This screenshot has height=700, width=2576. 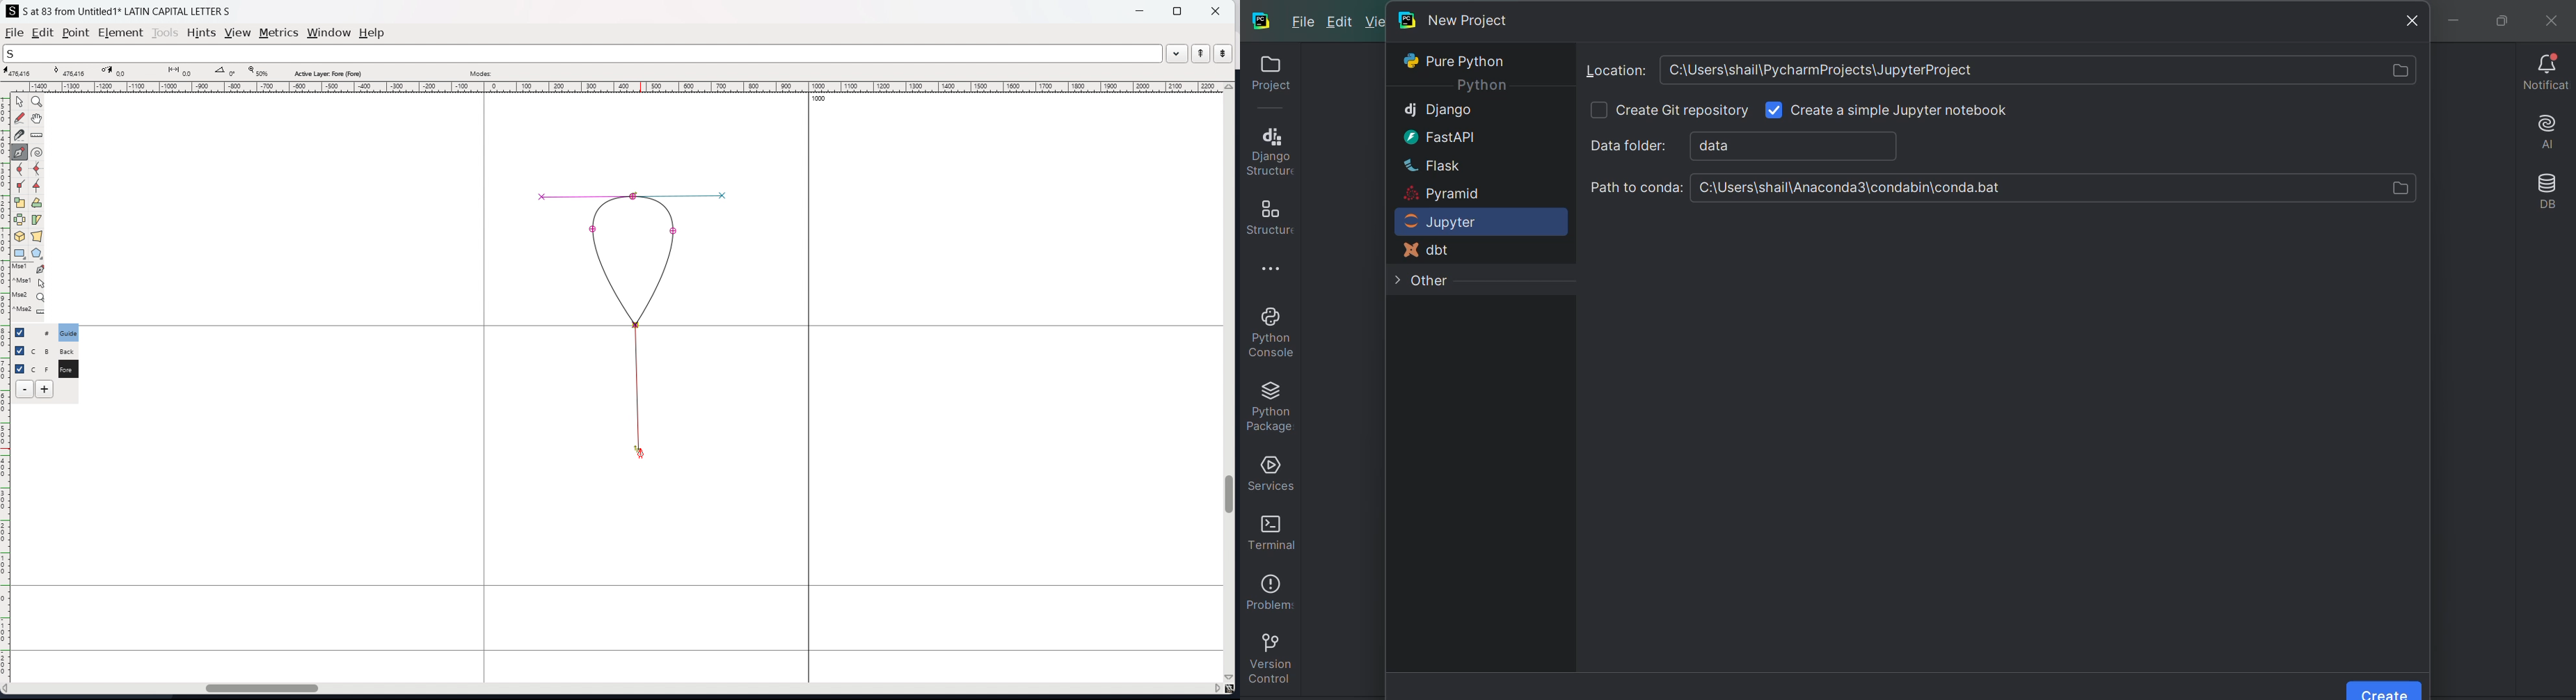 I want to click on pointer, so click(x=20, y=101).